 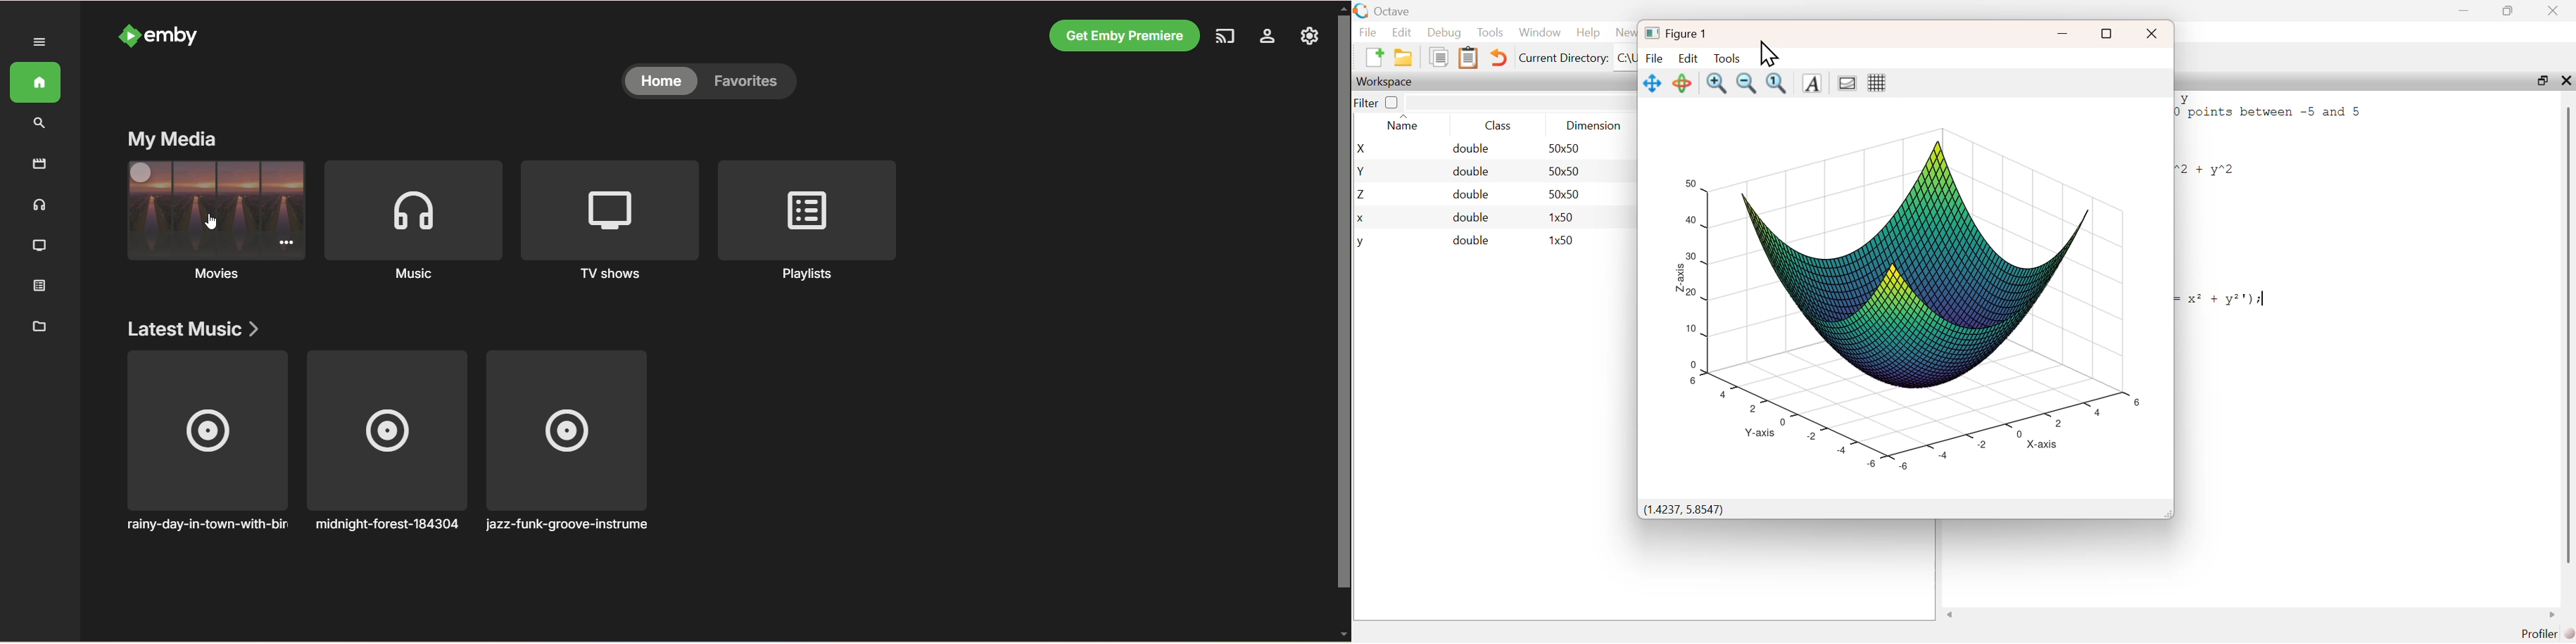 What do you see at coordinates (1471, 217) in the screenshot?
I see `double` at bounding box center [1471, 217].